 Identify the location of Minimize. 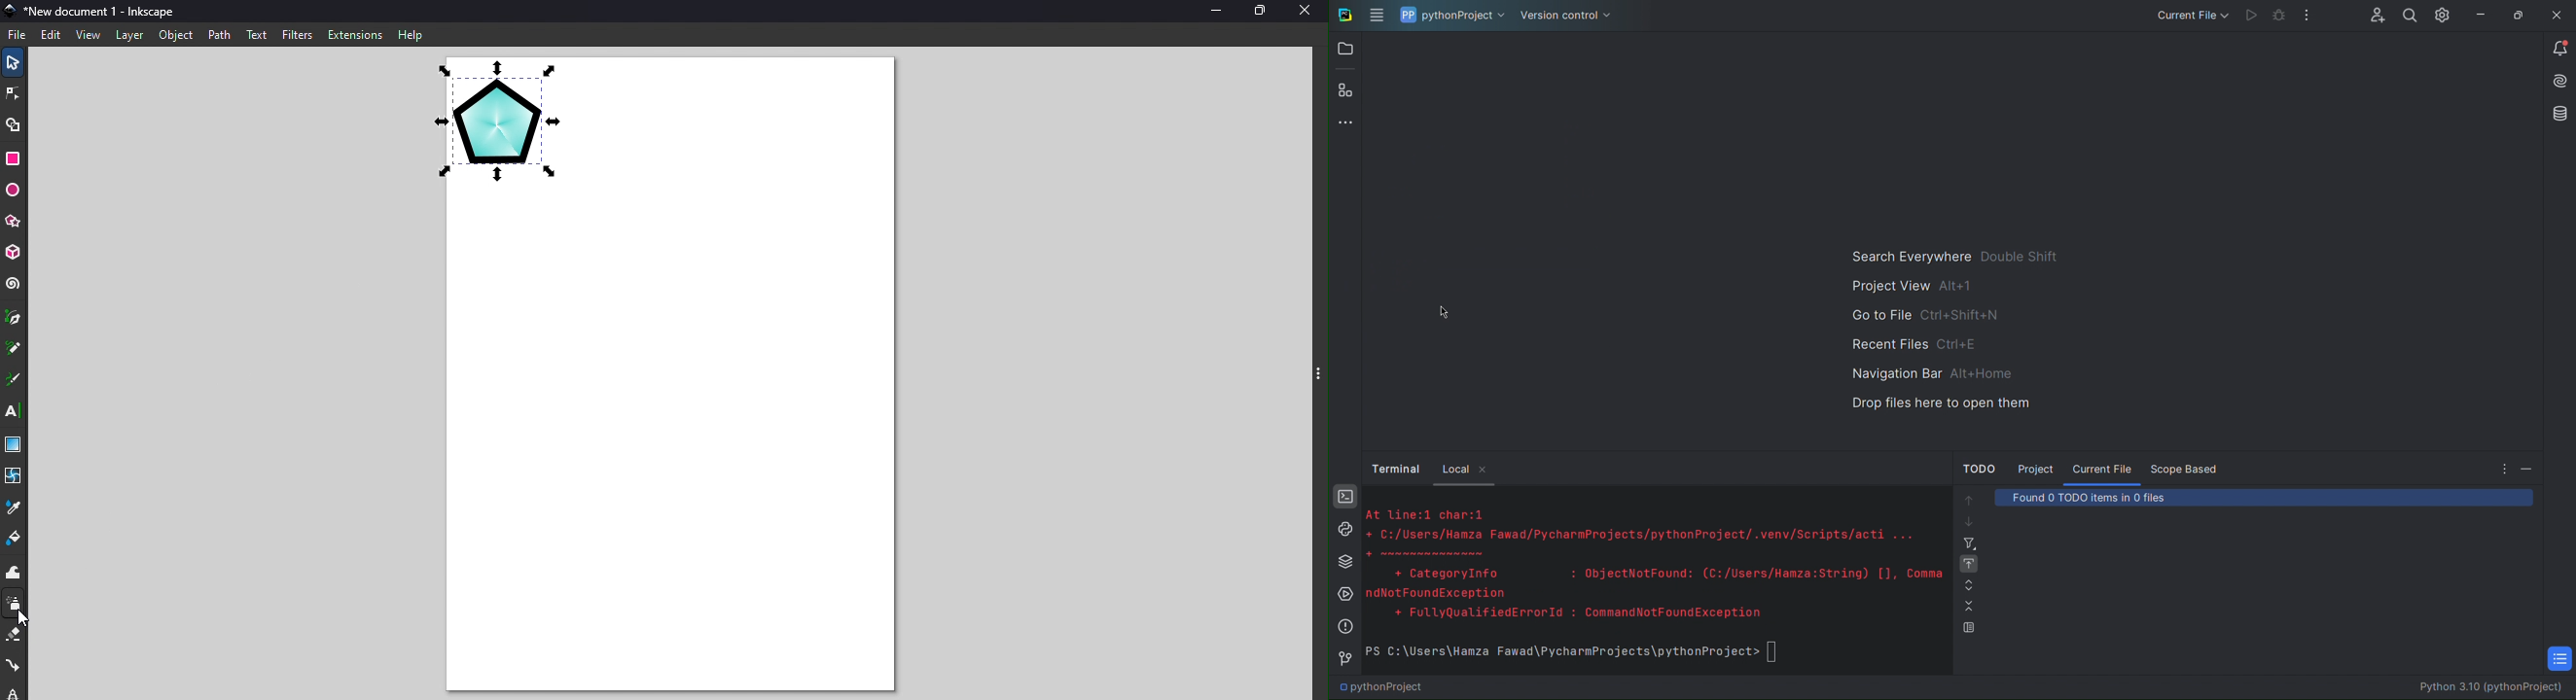
(1211, 13).